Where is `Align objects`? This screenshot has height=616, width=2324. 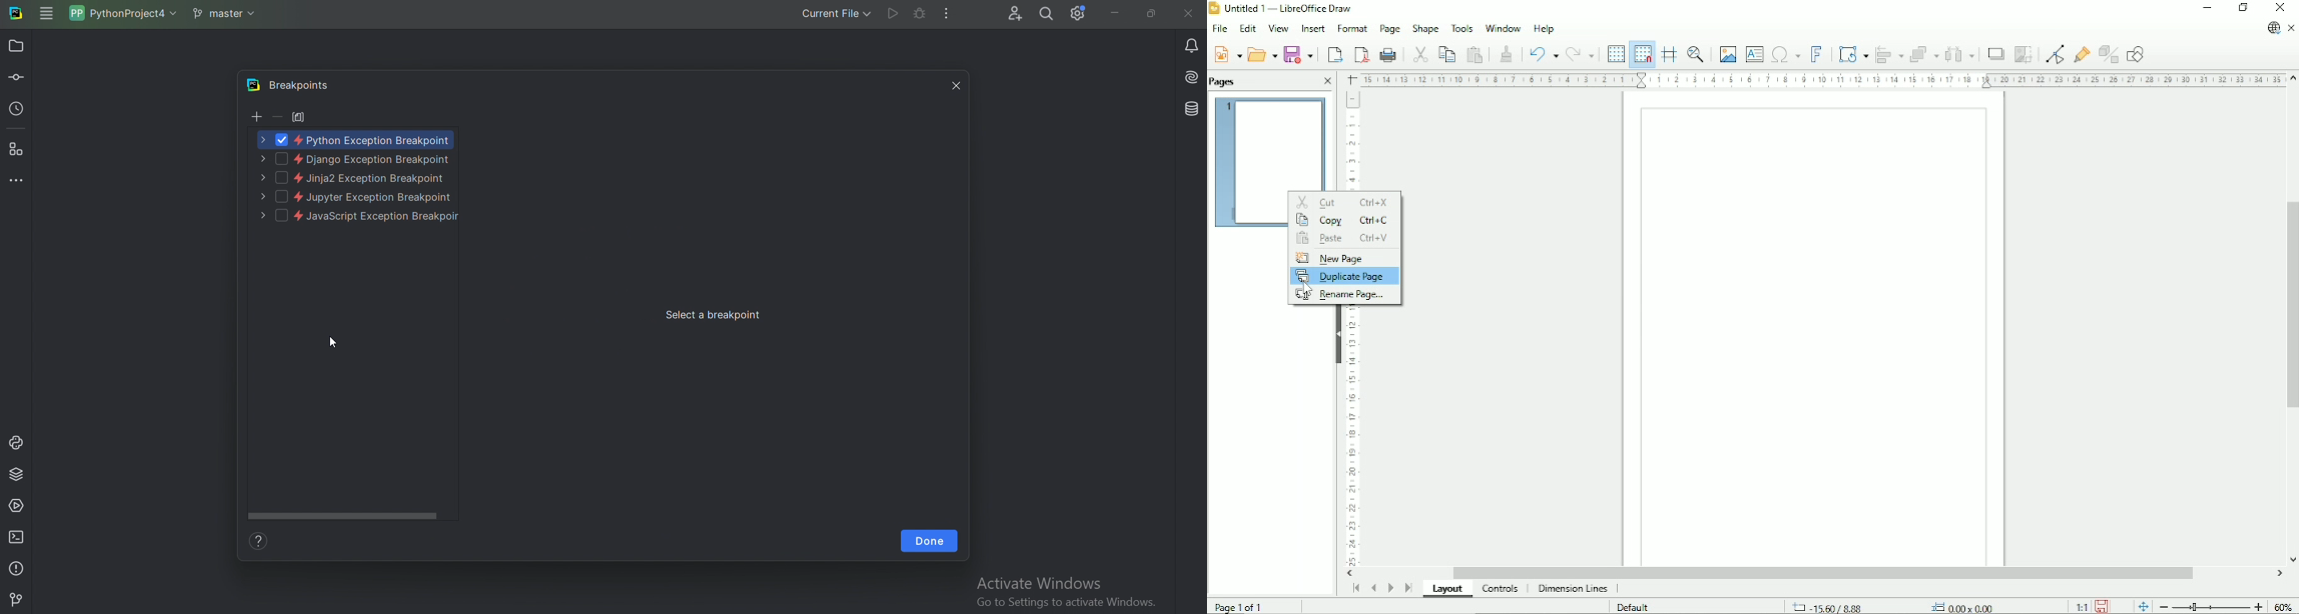 Align objects is located at coordinates (1890, 54).